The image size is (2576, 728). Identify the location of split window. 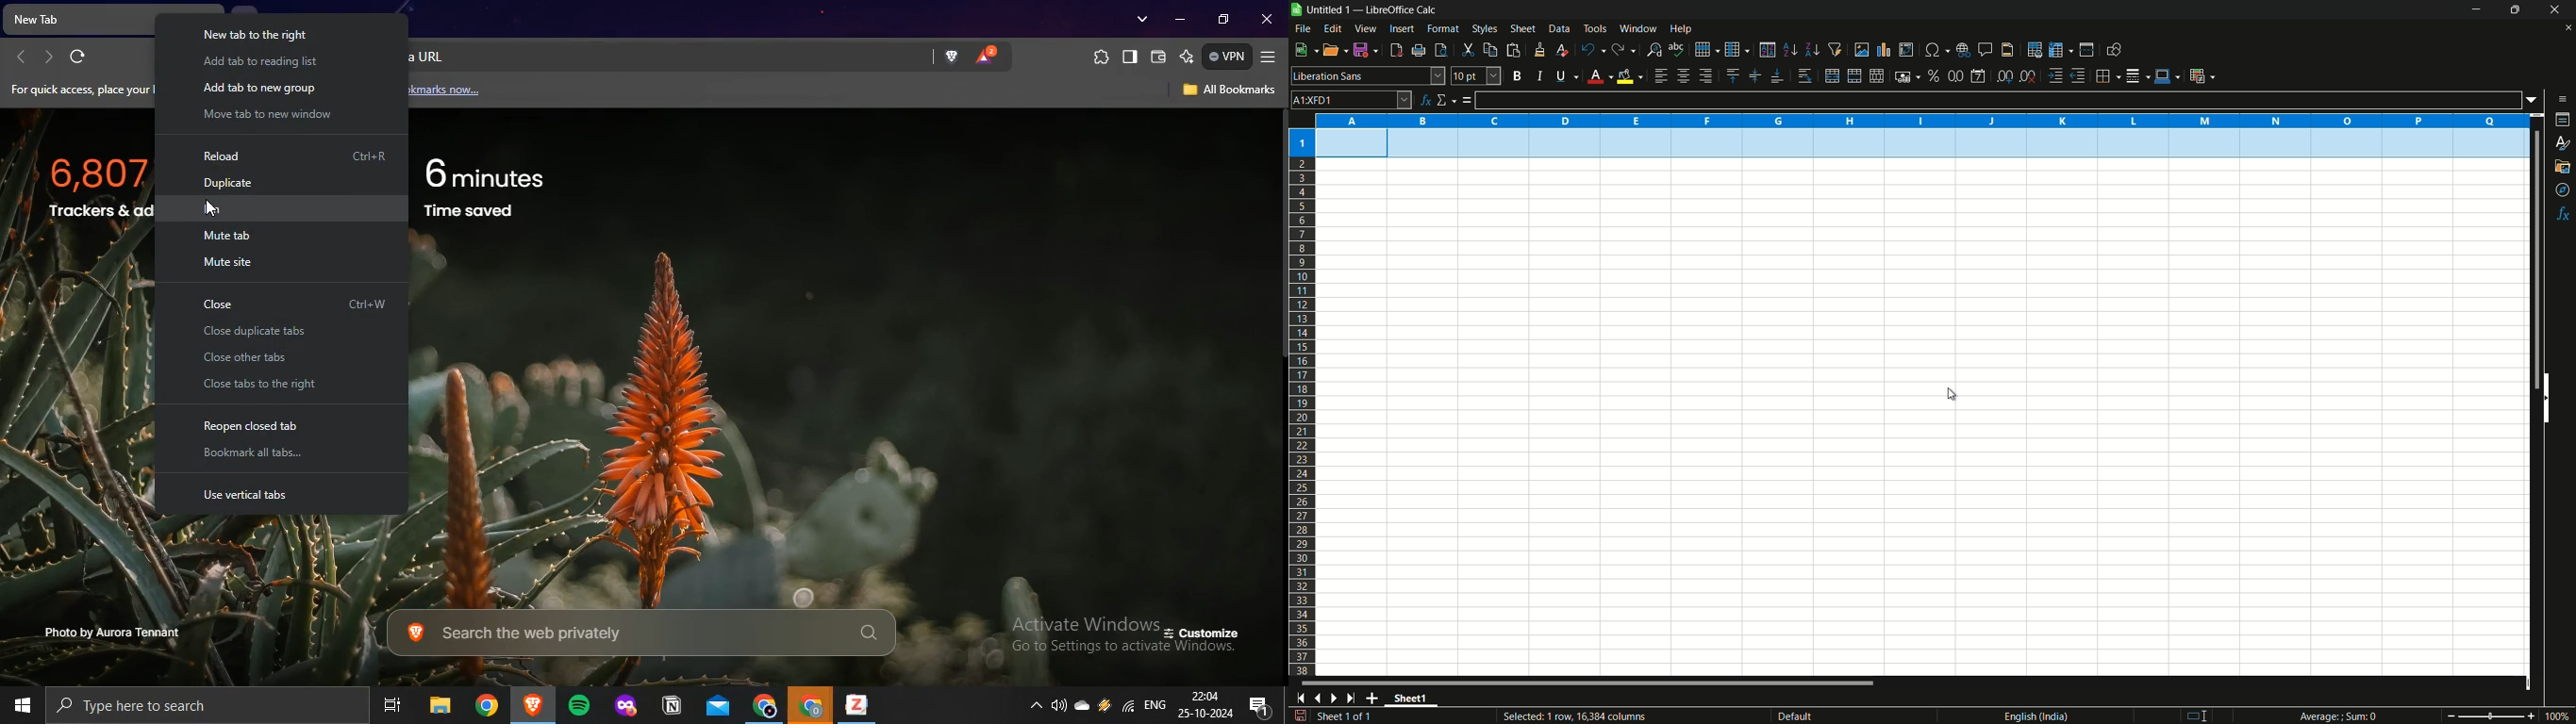
(2087, 50).